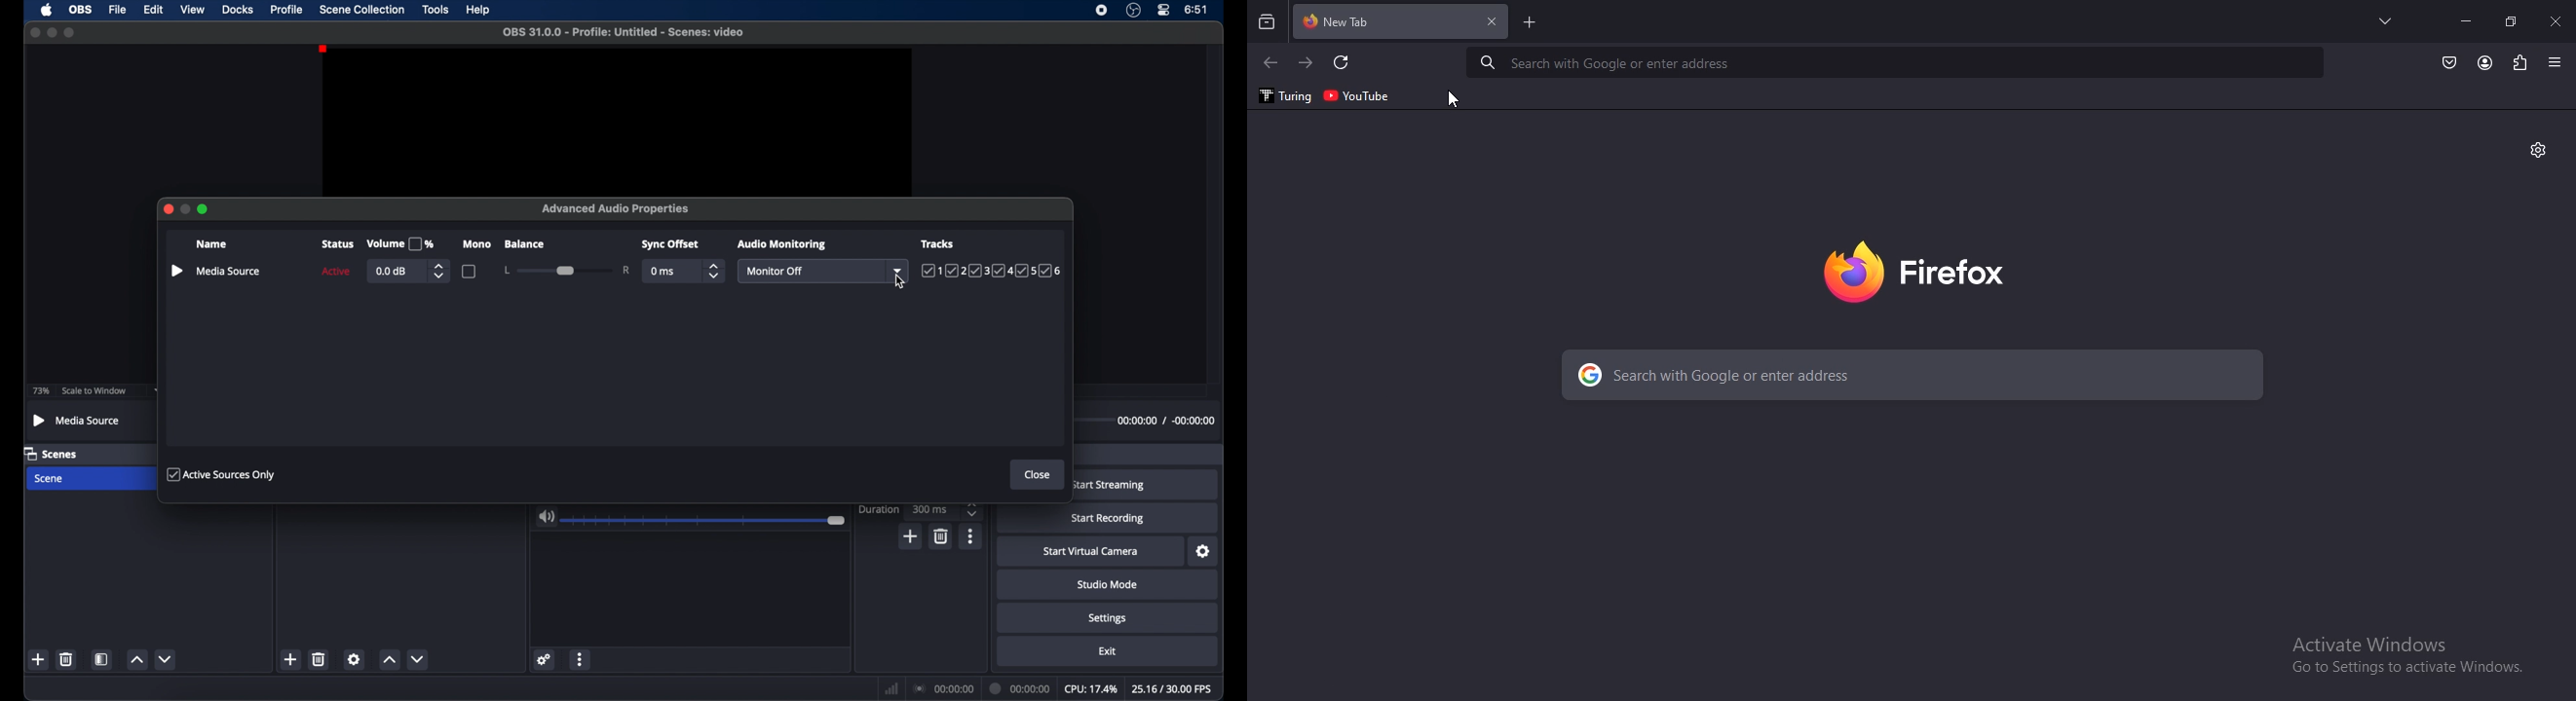 The height and width of the screenshot is (728, 2576). What do you see at coordinates (1106, 584) in the screenshot?
I see `studio mode` at bounding box center [1106, 584].